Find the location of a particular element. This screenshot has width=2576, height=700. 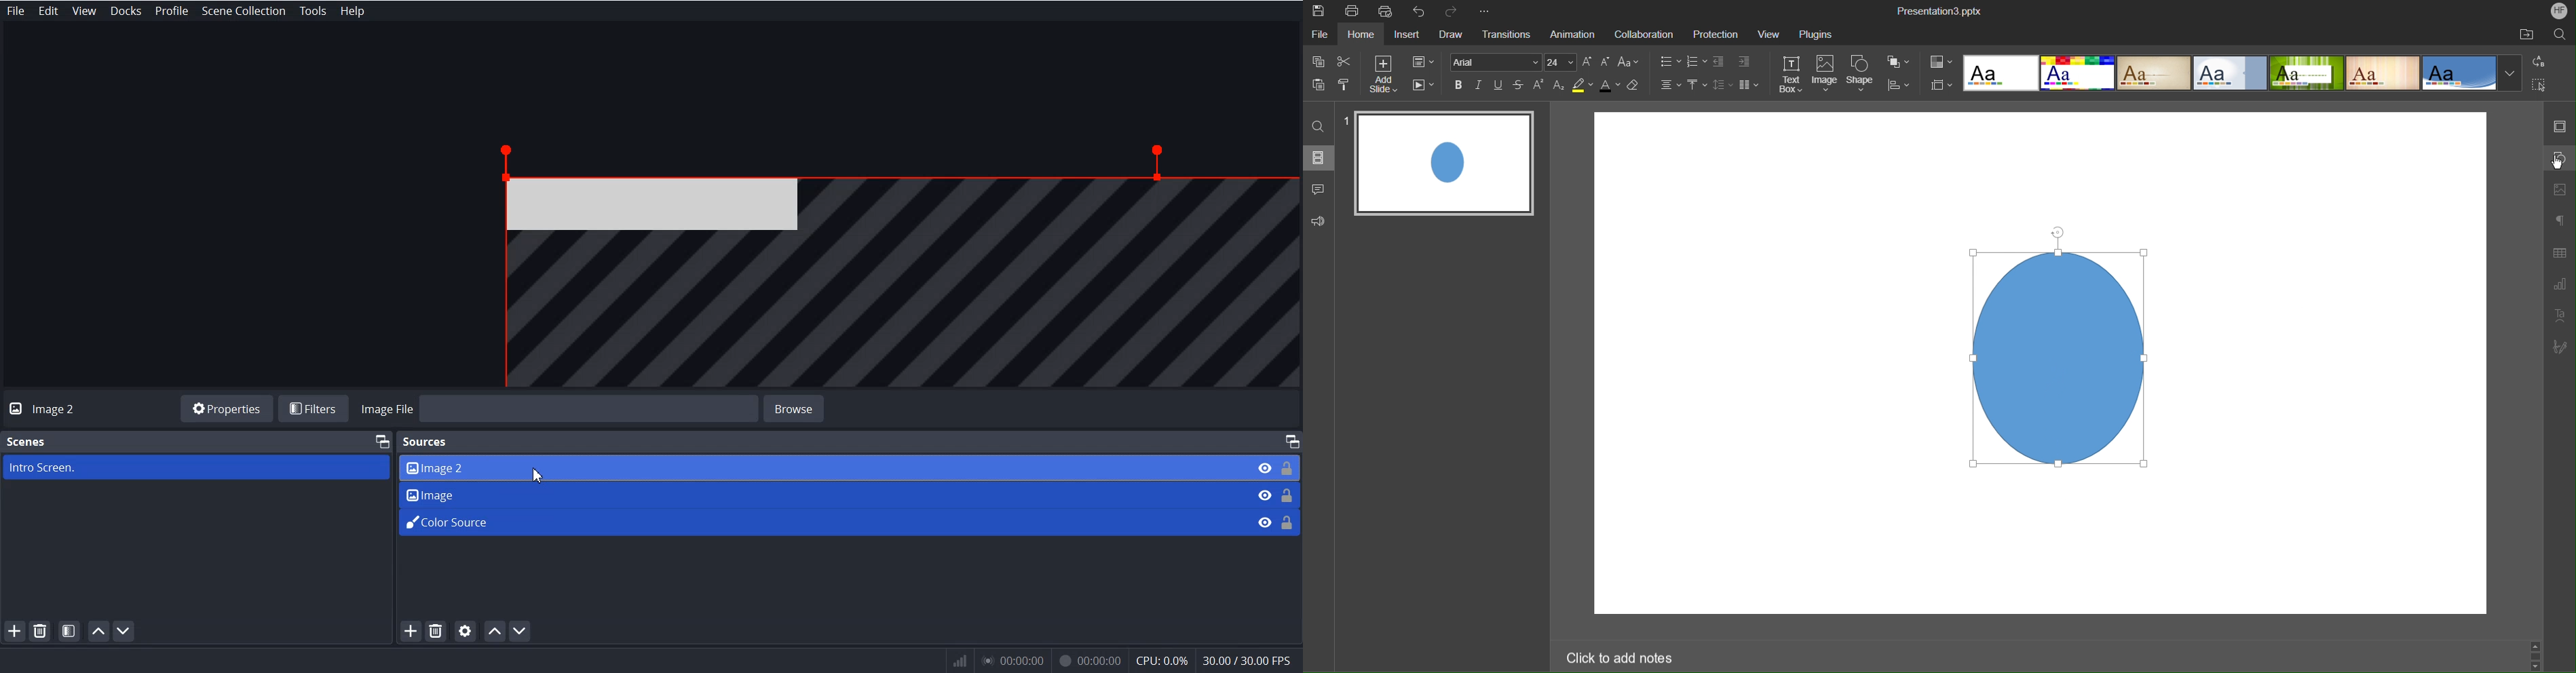

Docks is located at coordinates (124, 11).